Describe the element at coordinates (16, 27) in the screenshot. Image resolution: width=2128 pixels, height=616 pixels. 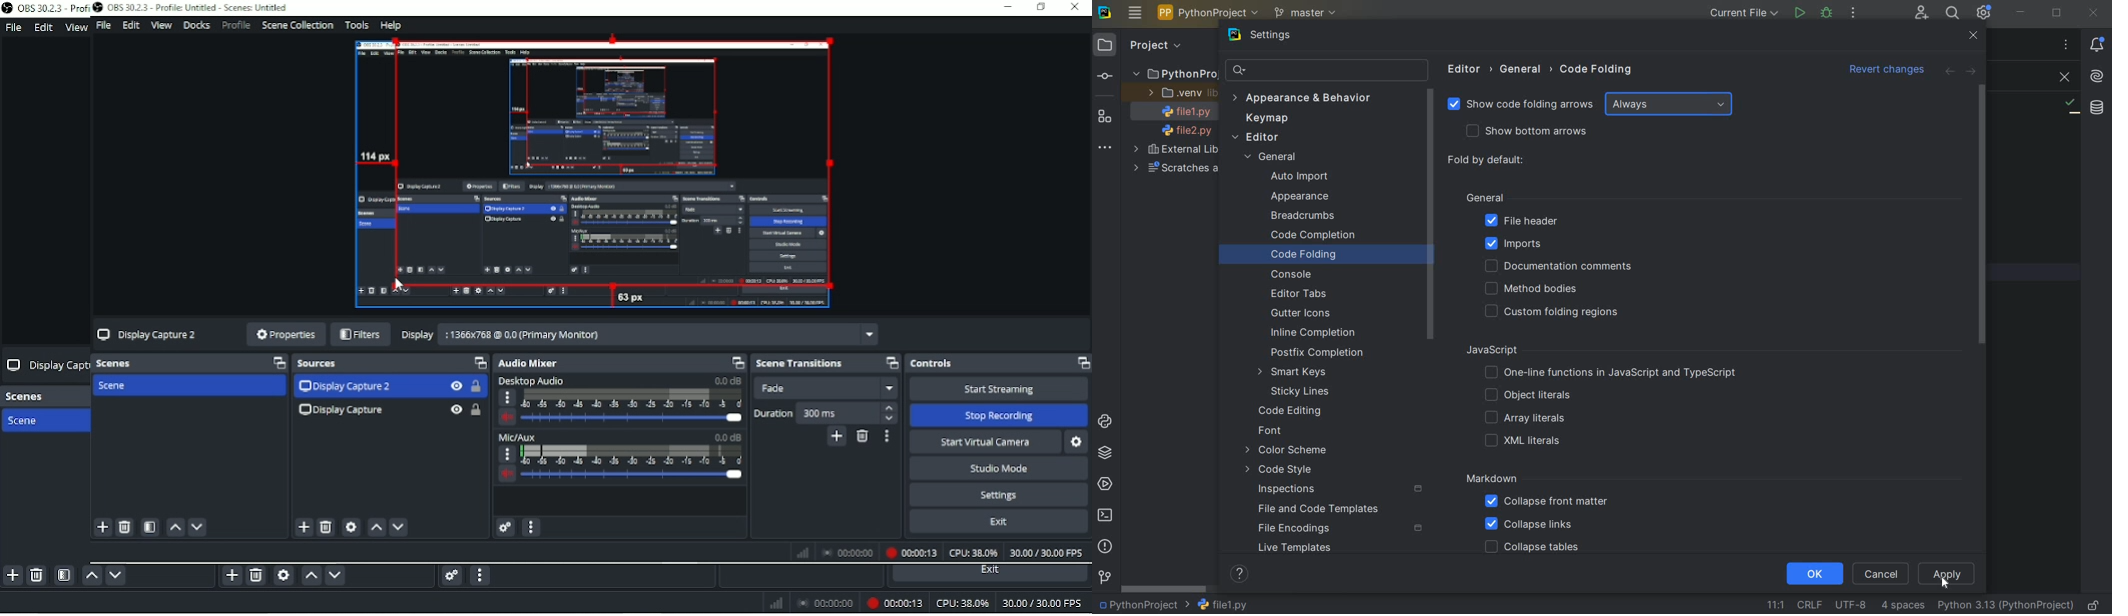
I see `File` at that location.